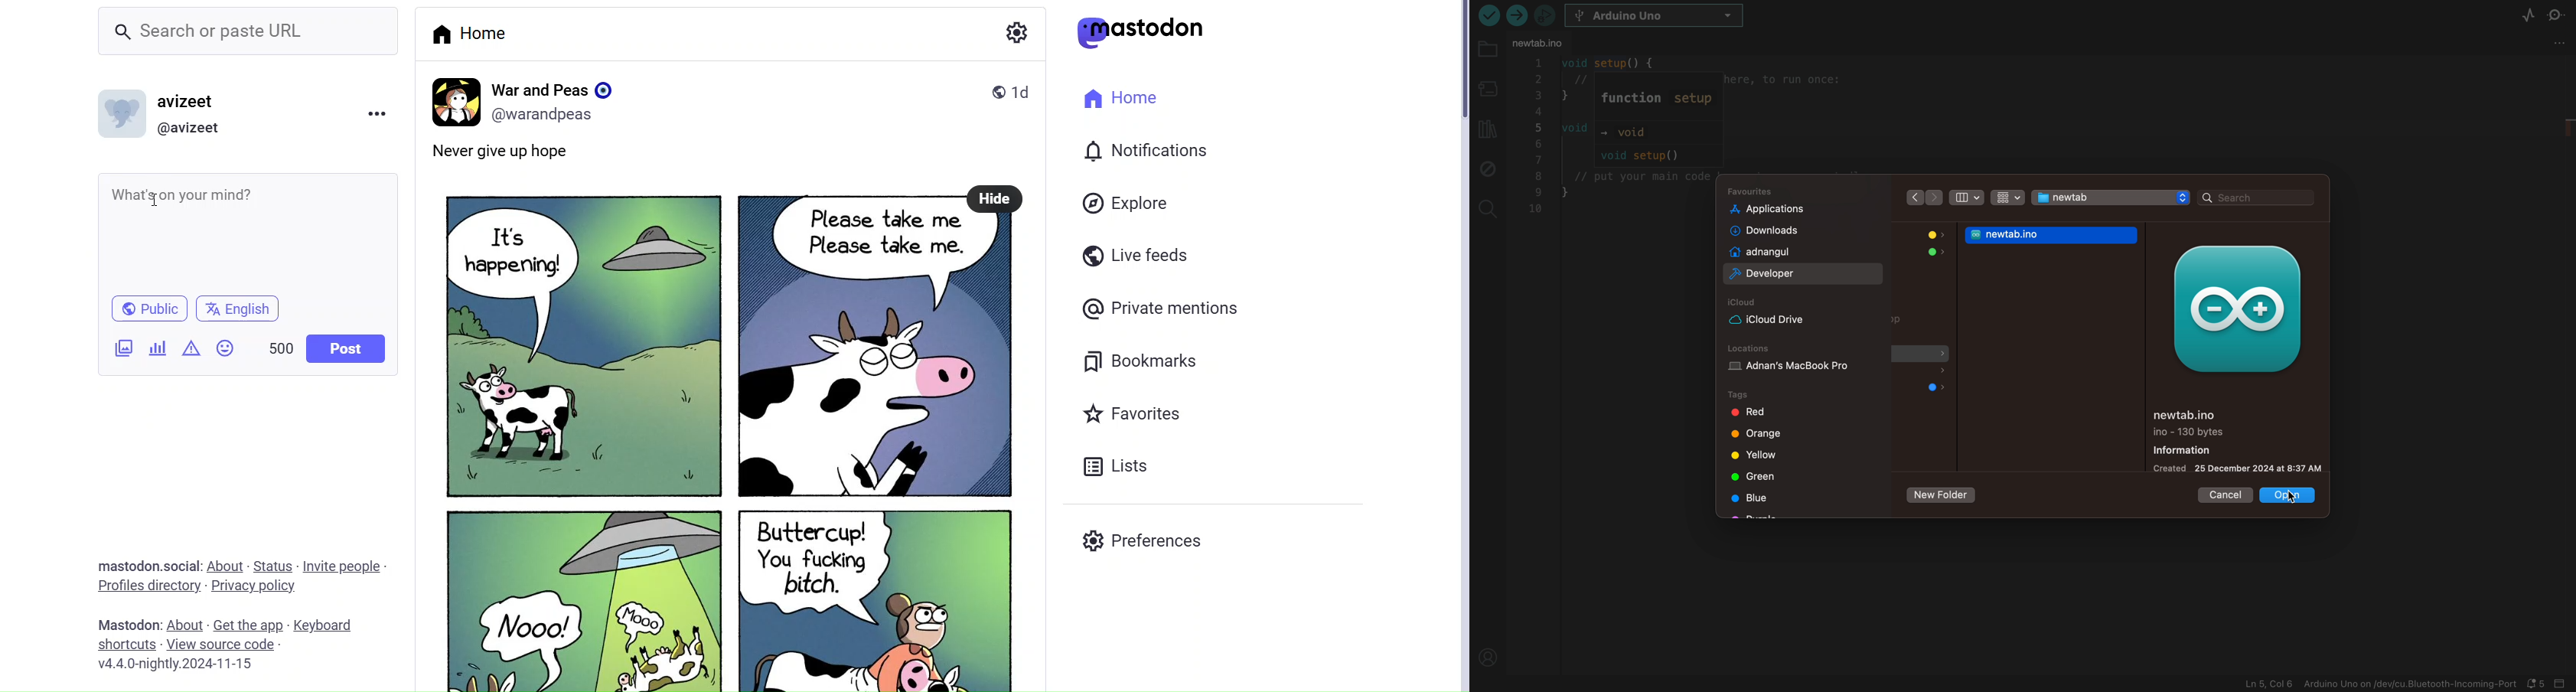 Image resolution: width=2576 pixels, height=700 pixels. What do you see at coordinates (164, 204) in the screenshot?
I see `cursor` at bounding box center [164, 204].